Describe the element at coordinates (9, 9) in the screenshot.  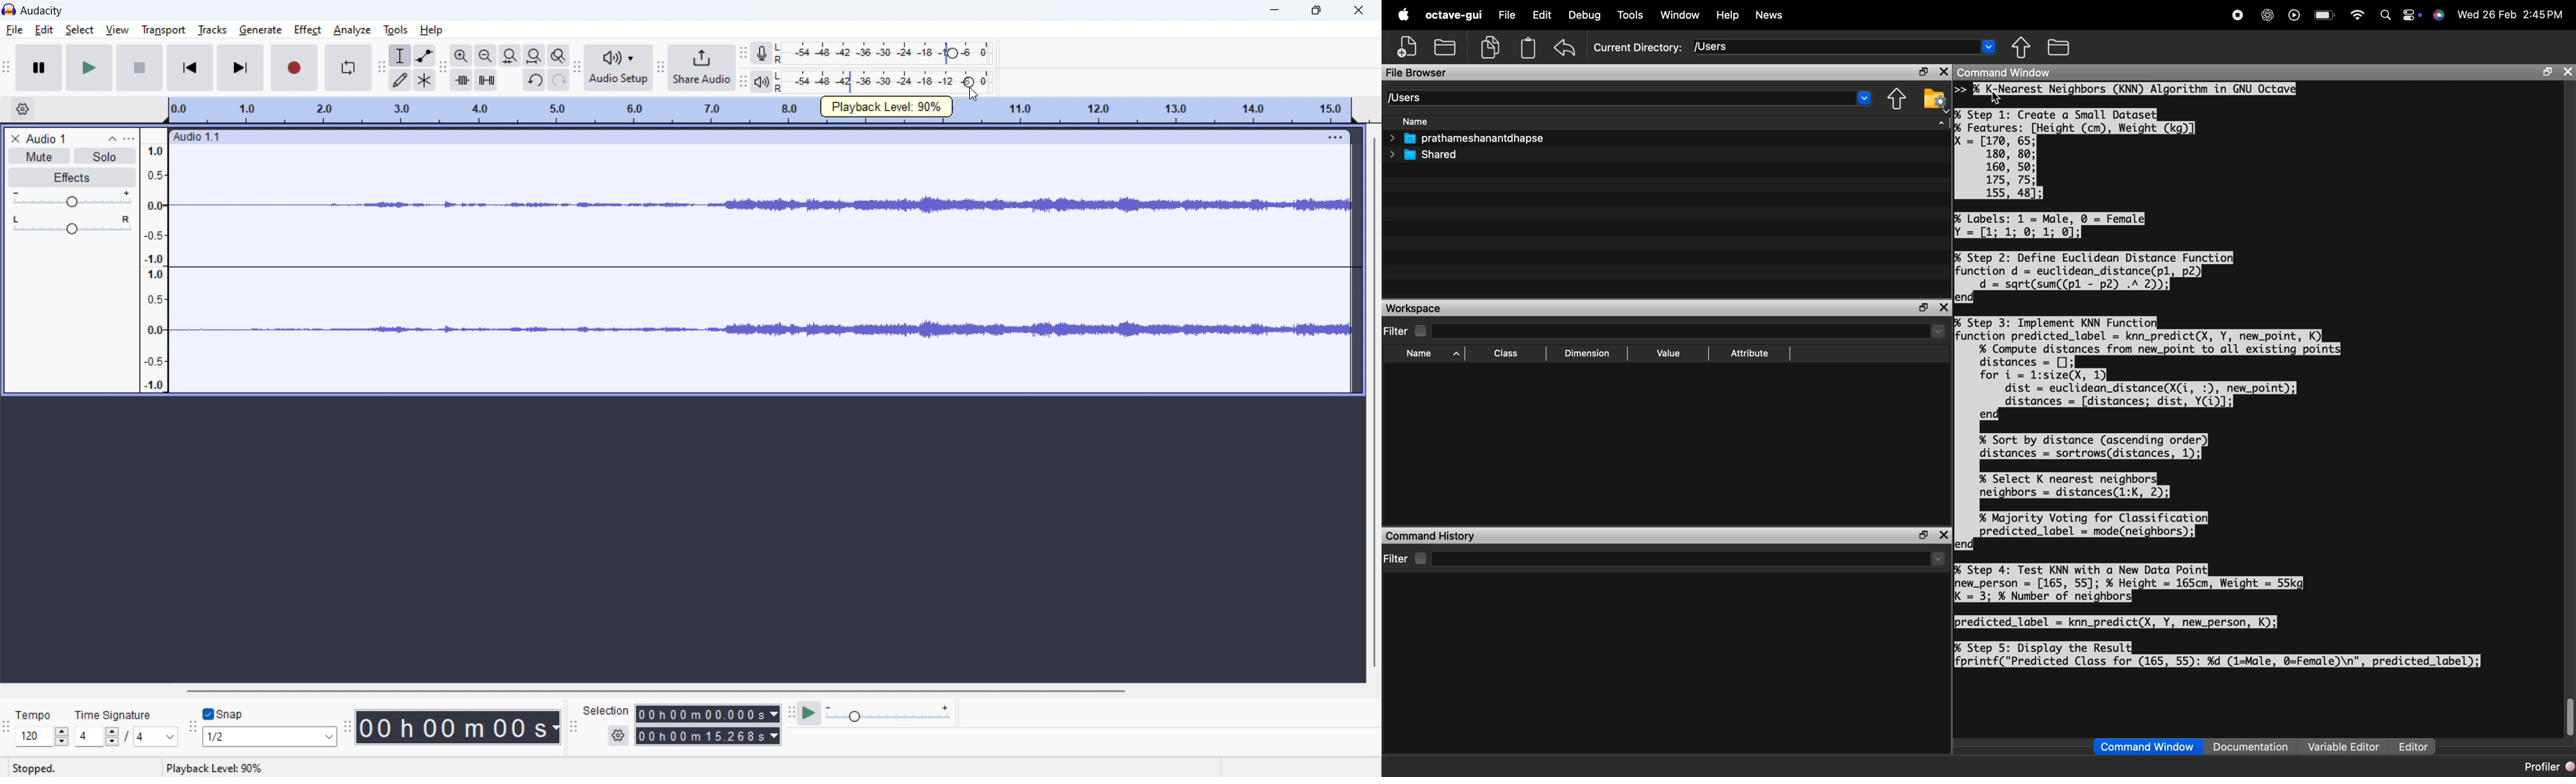
I see `logo` at that location.